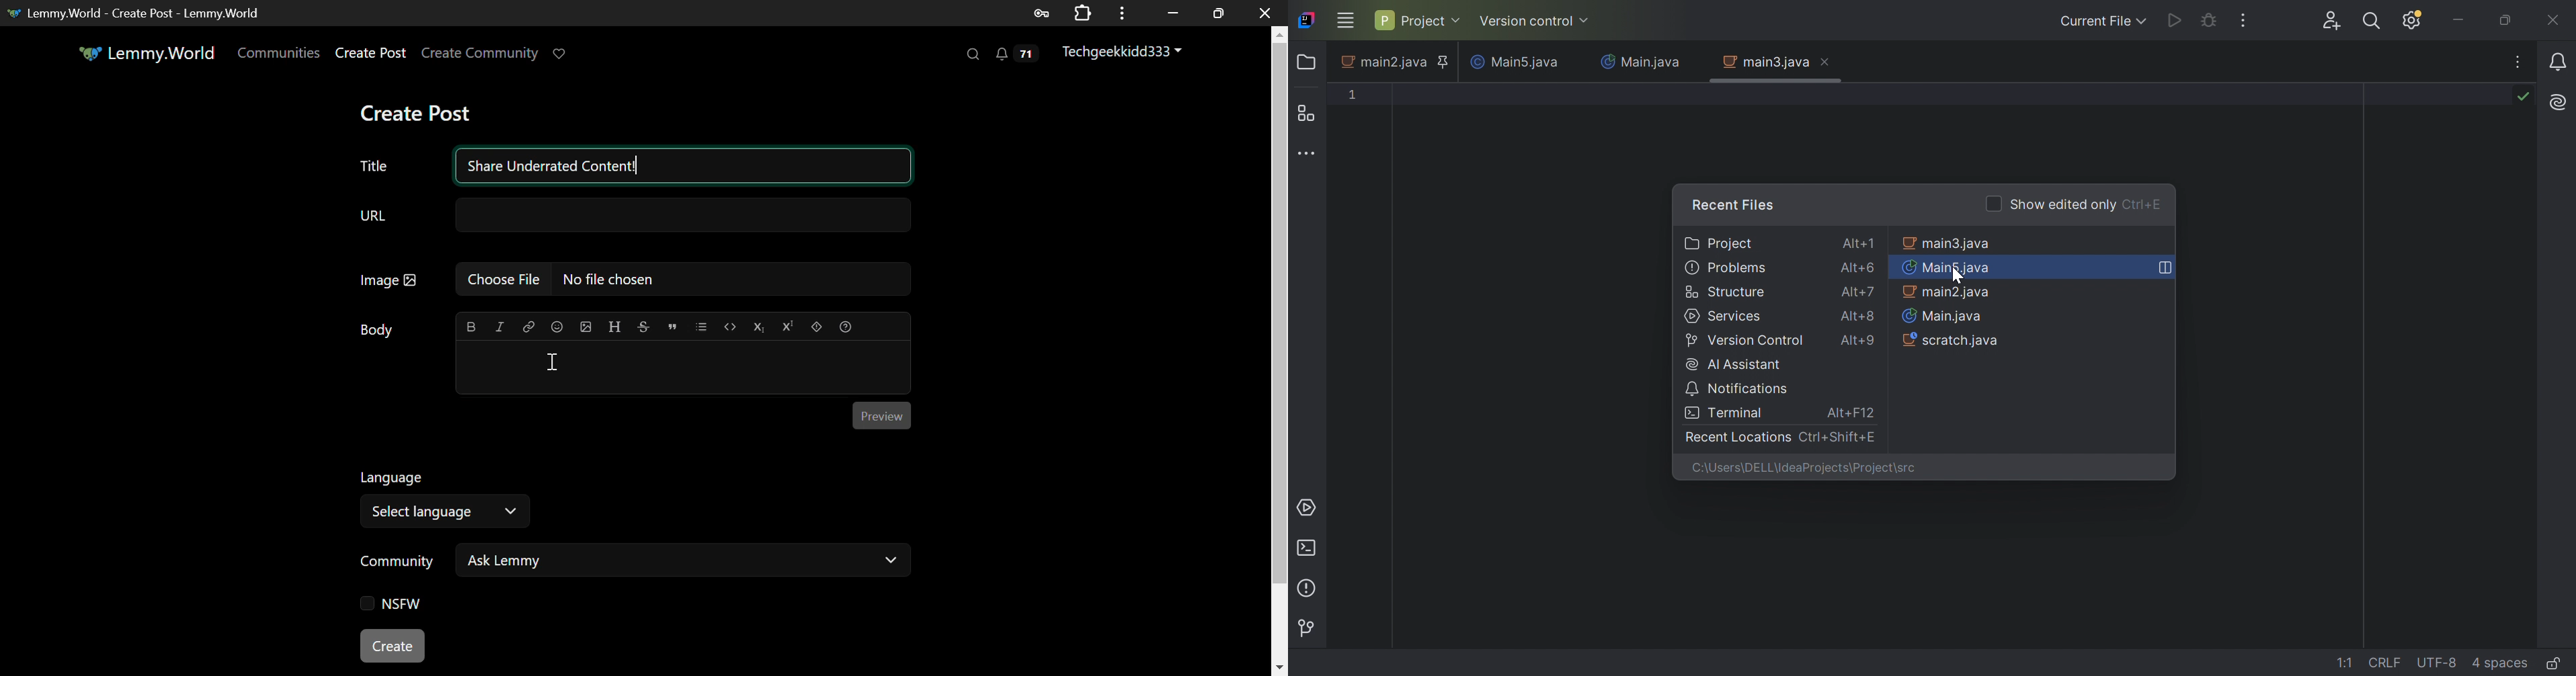 Image resolution: width=2576 pixels, height=700 pixels. I want to click on Main.java, so click(1946, 317).